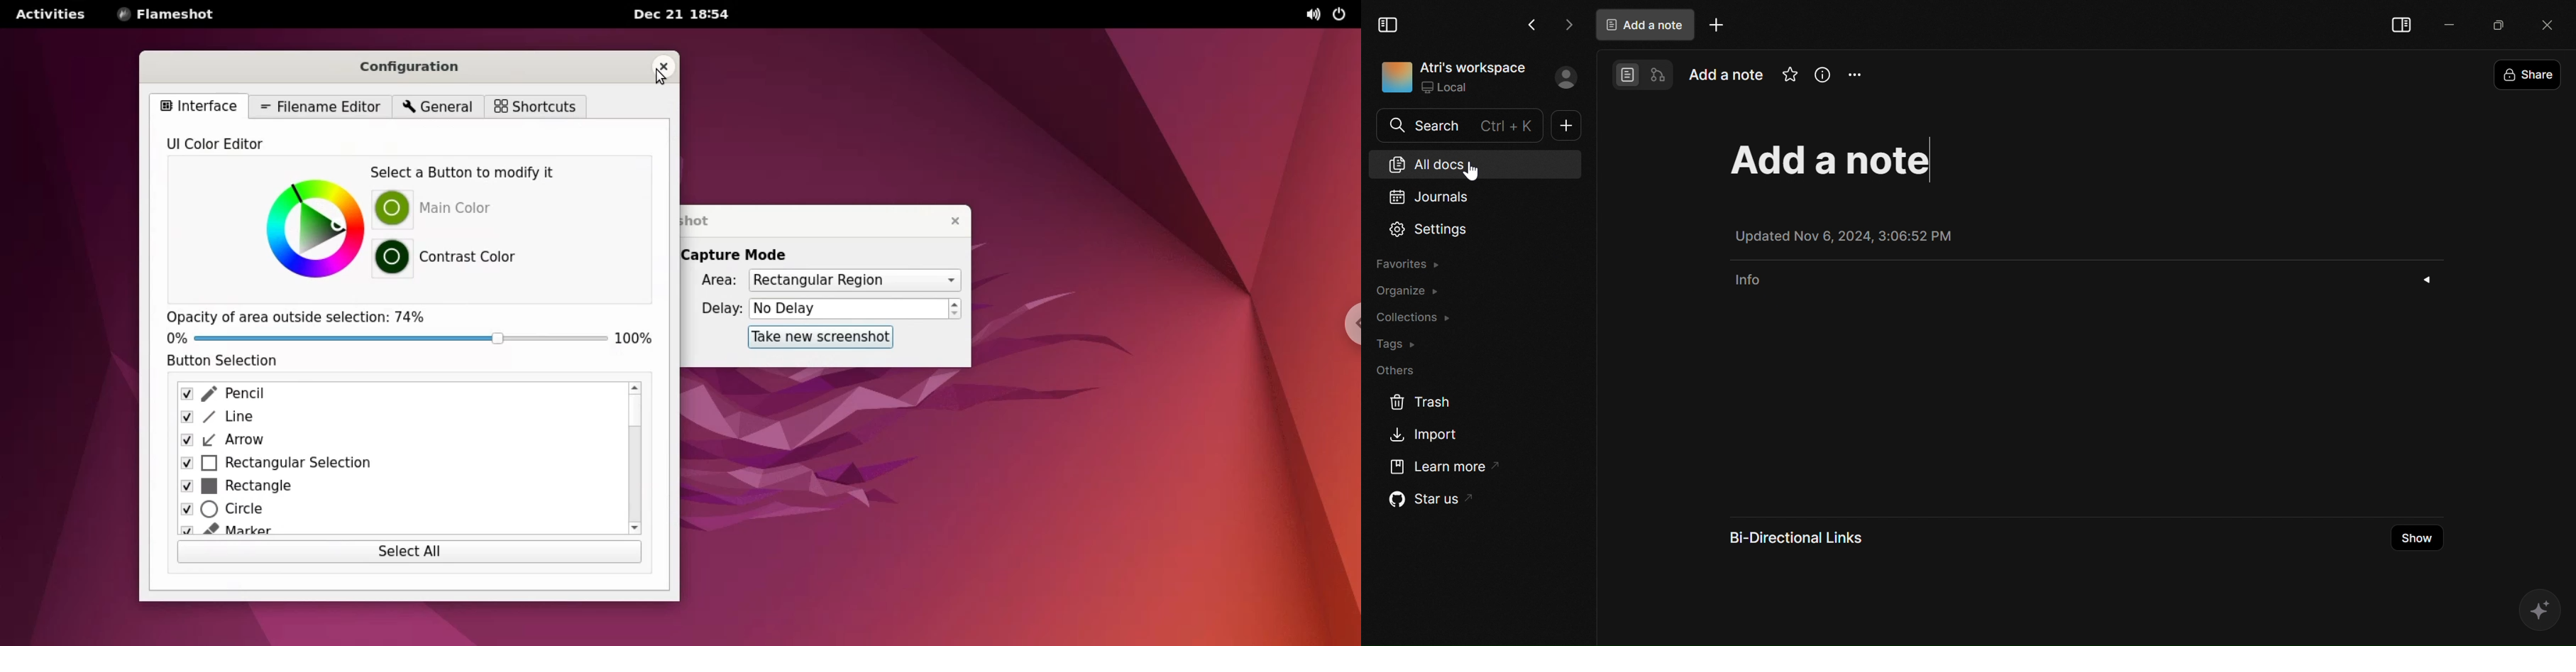 Image resolution: width=2576 pixels, height=672 pixels. I want to click on scroll bar, so click(632, 460).